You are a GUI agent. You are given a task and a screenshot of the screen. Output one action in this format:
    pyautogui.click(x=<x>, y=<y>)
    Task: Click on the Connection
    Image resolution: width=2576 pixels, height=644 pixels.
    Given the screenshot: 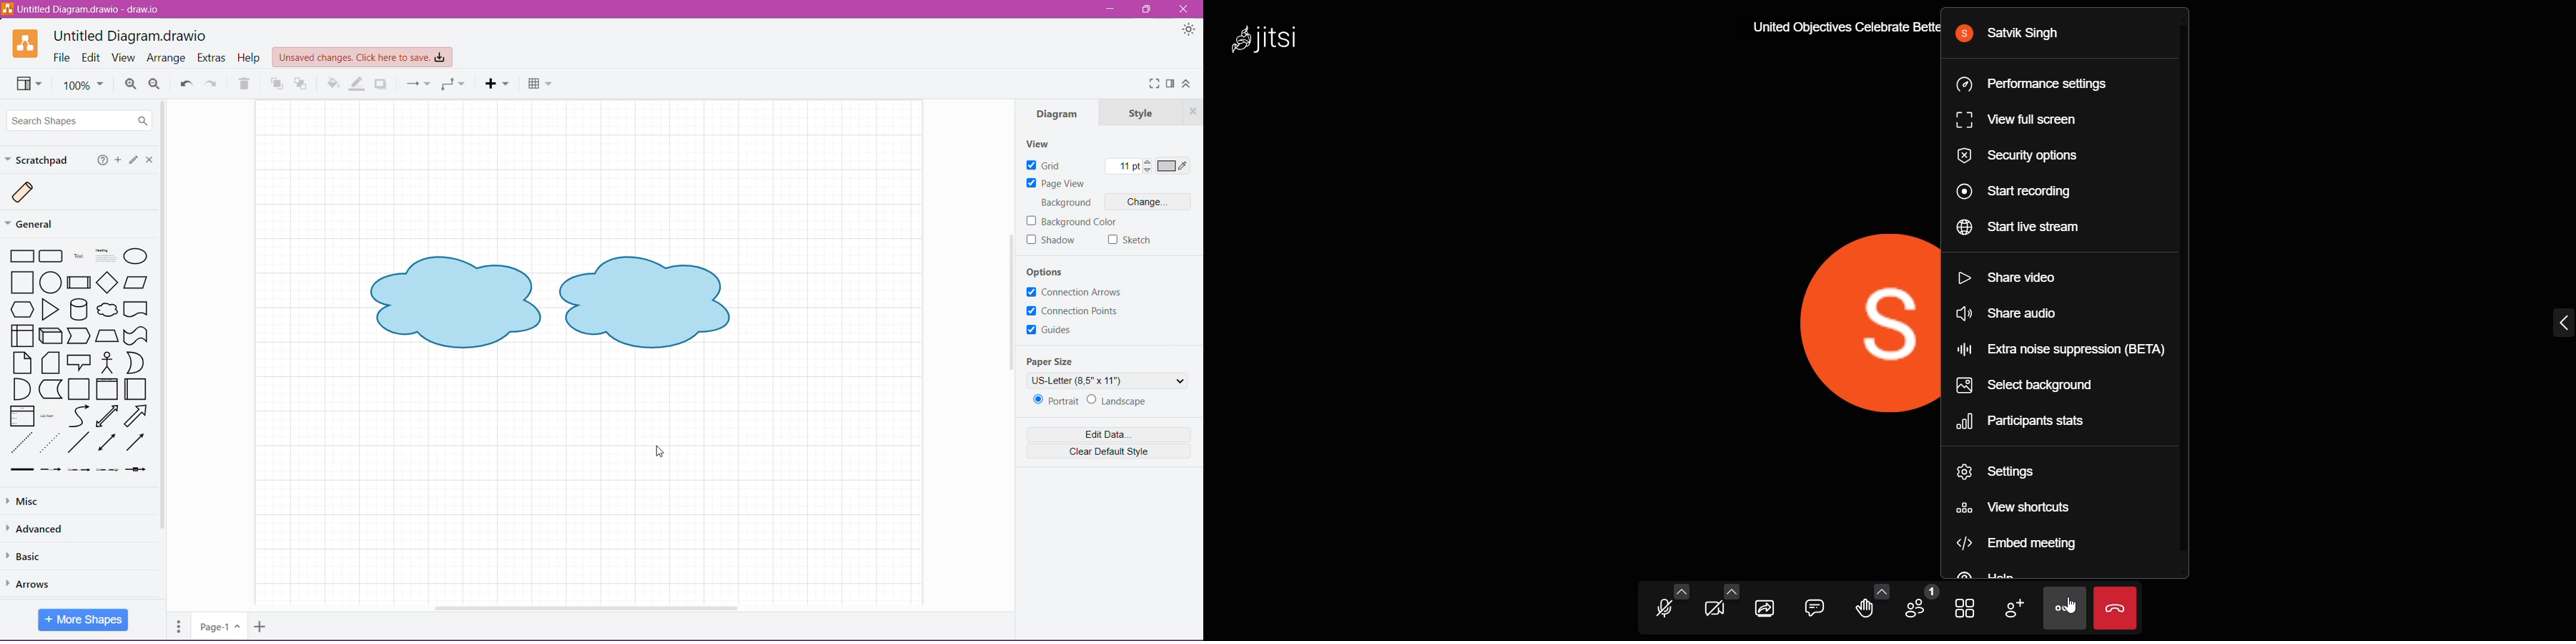 What is the action you would take?
    pyautogui.click(x=417, y=84)
    